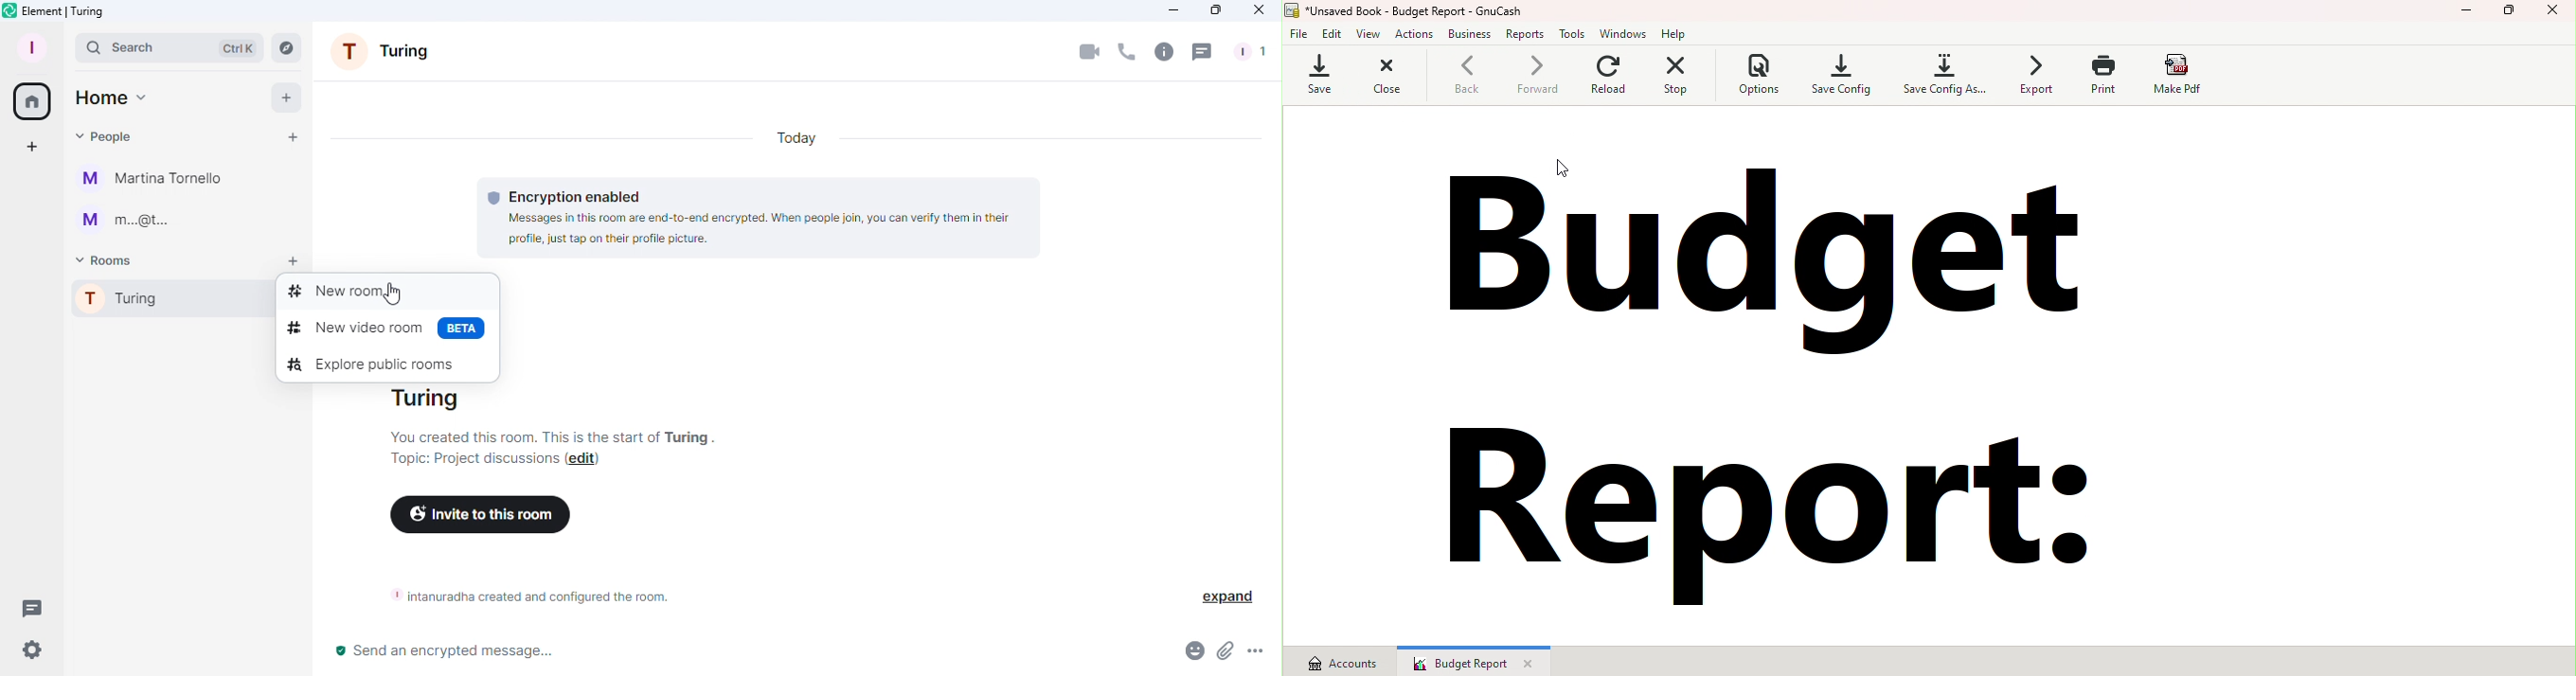  Describe the element at coordinates (291, 140) in the screenshot. I see `Start chat` at that location.